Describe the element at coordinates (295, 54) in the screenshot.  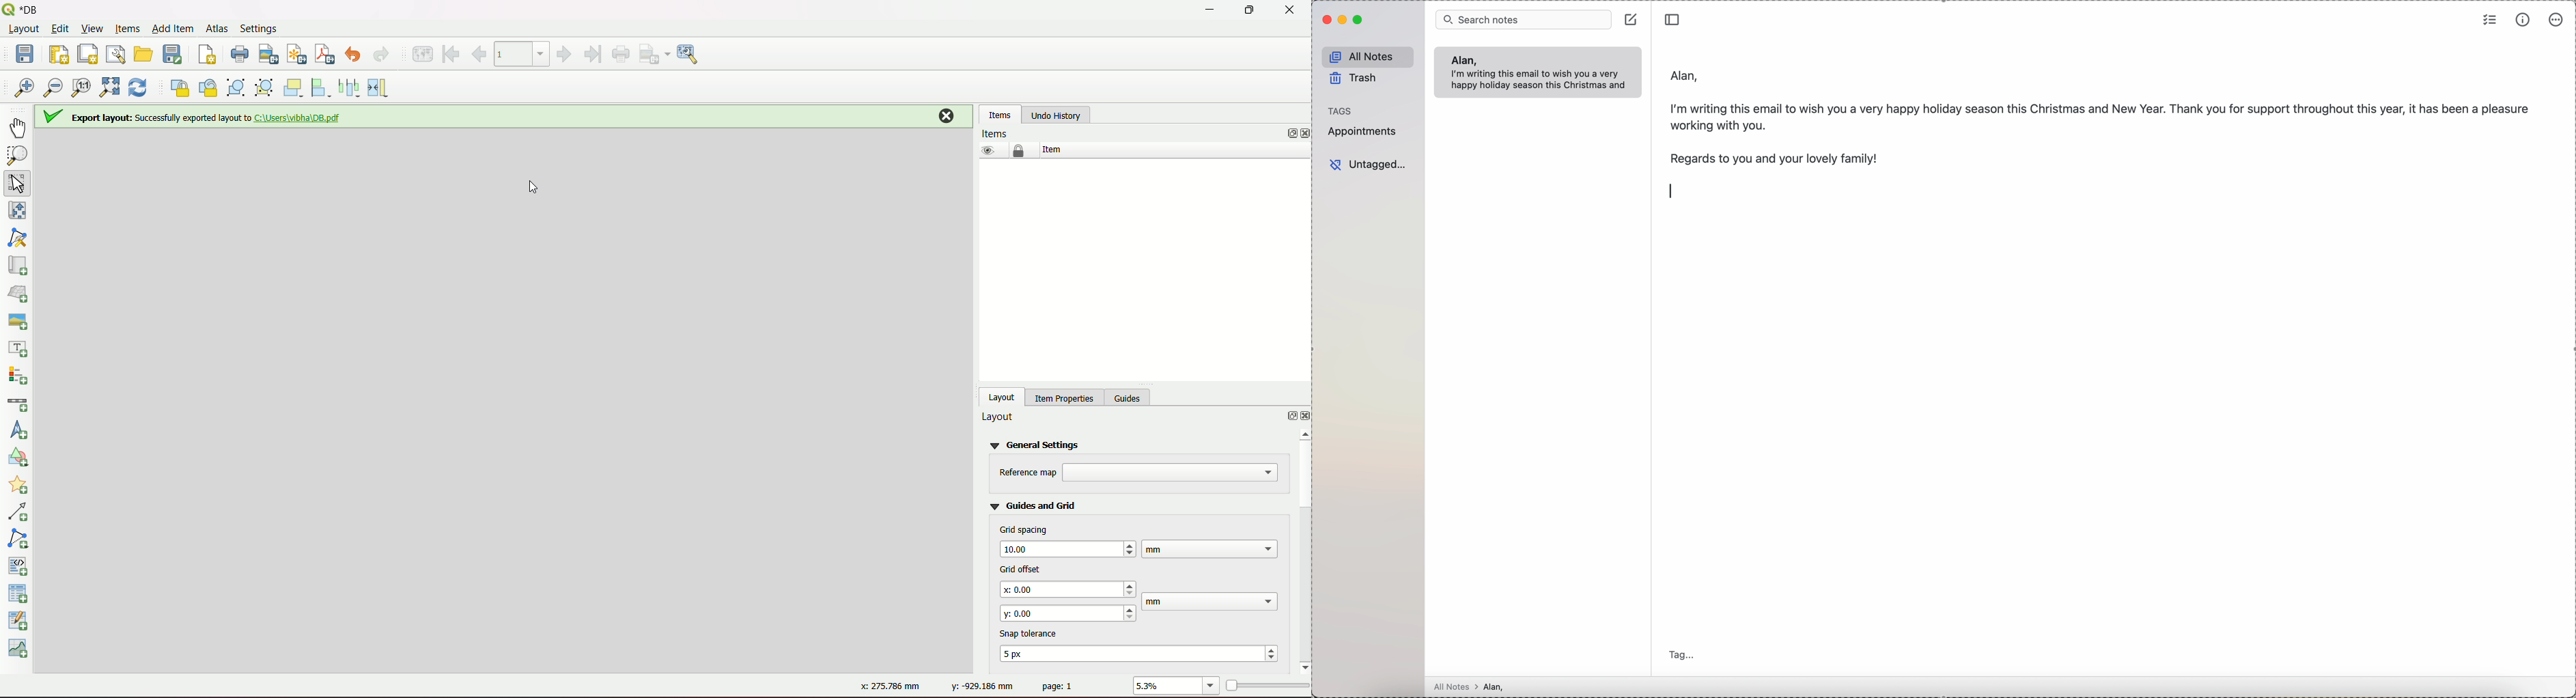
I see `export as svg` at that location.